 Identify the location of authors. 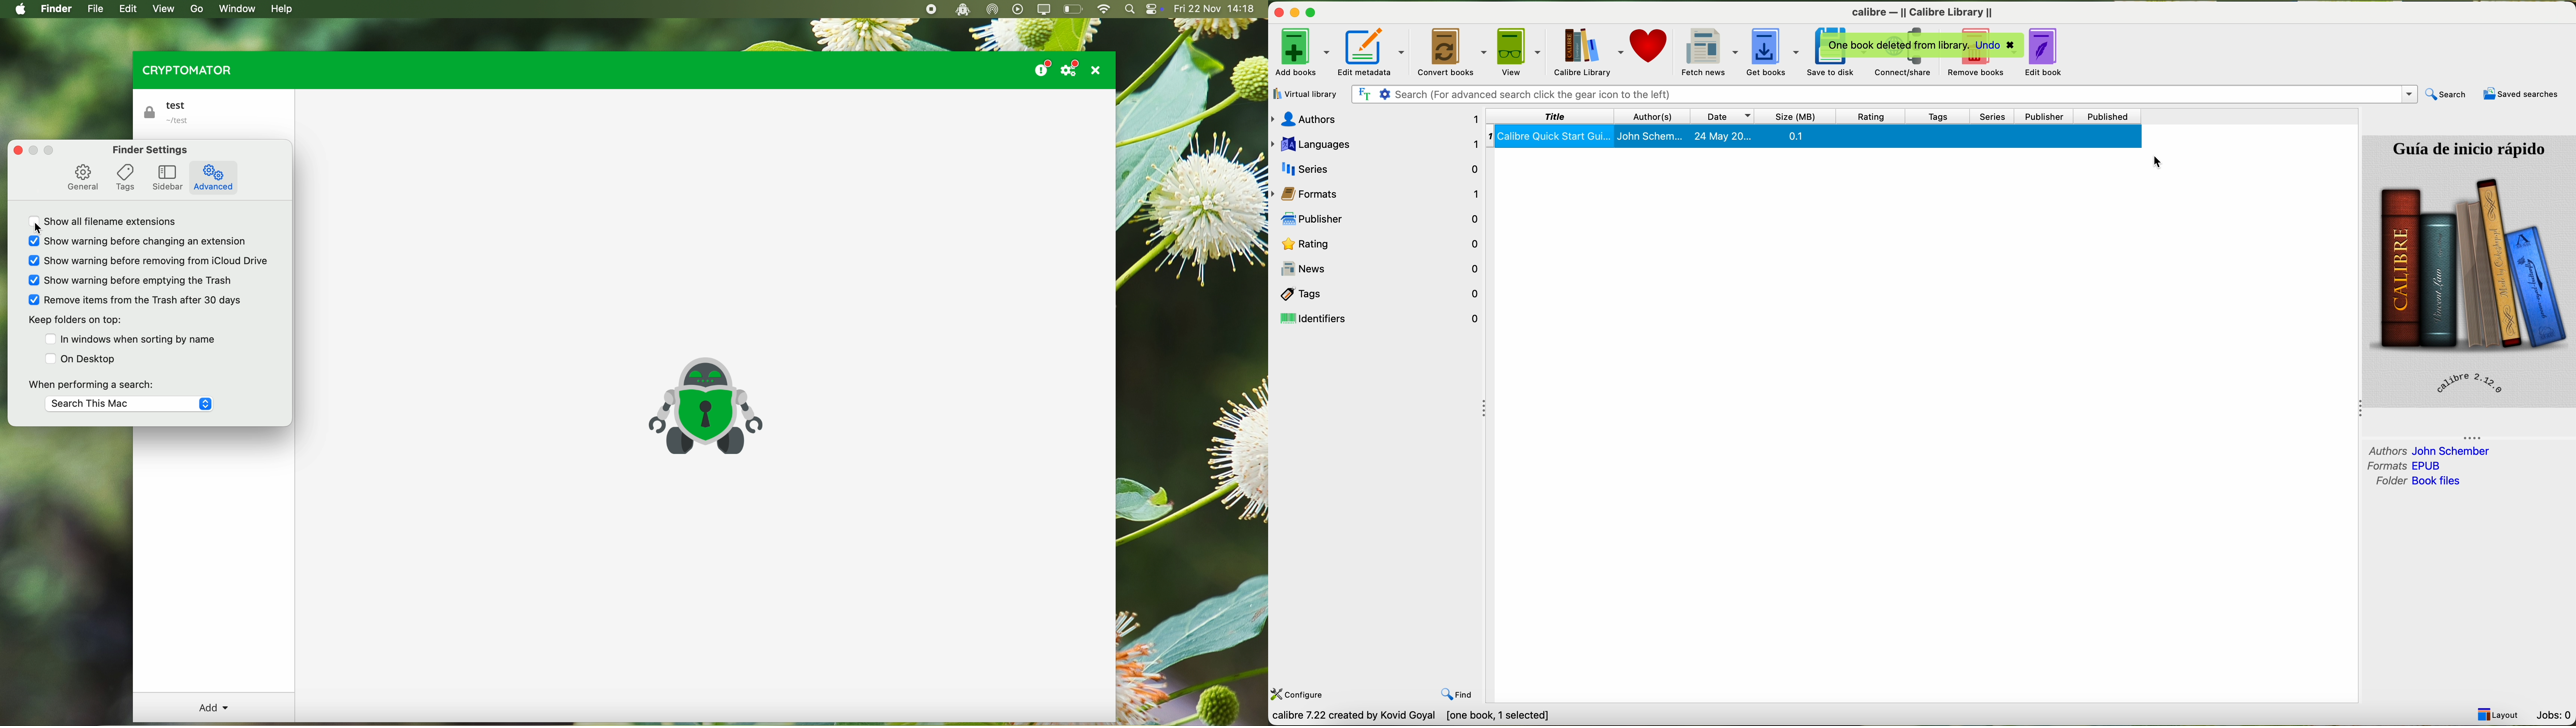
(1374, 119).